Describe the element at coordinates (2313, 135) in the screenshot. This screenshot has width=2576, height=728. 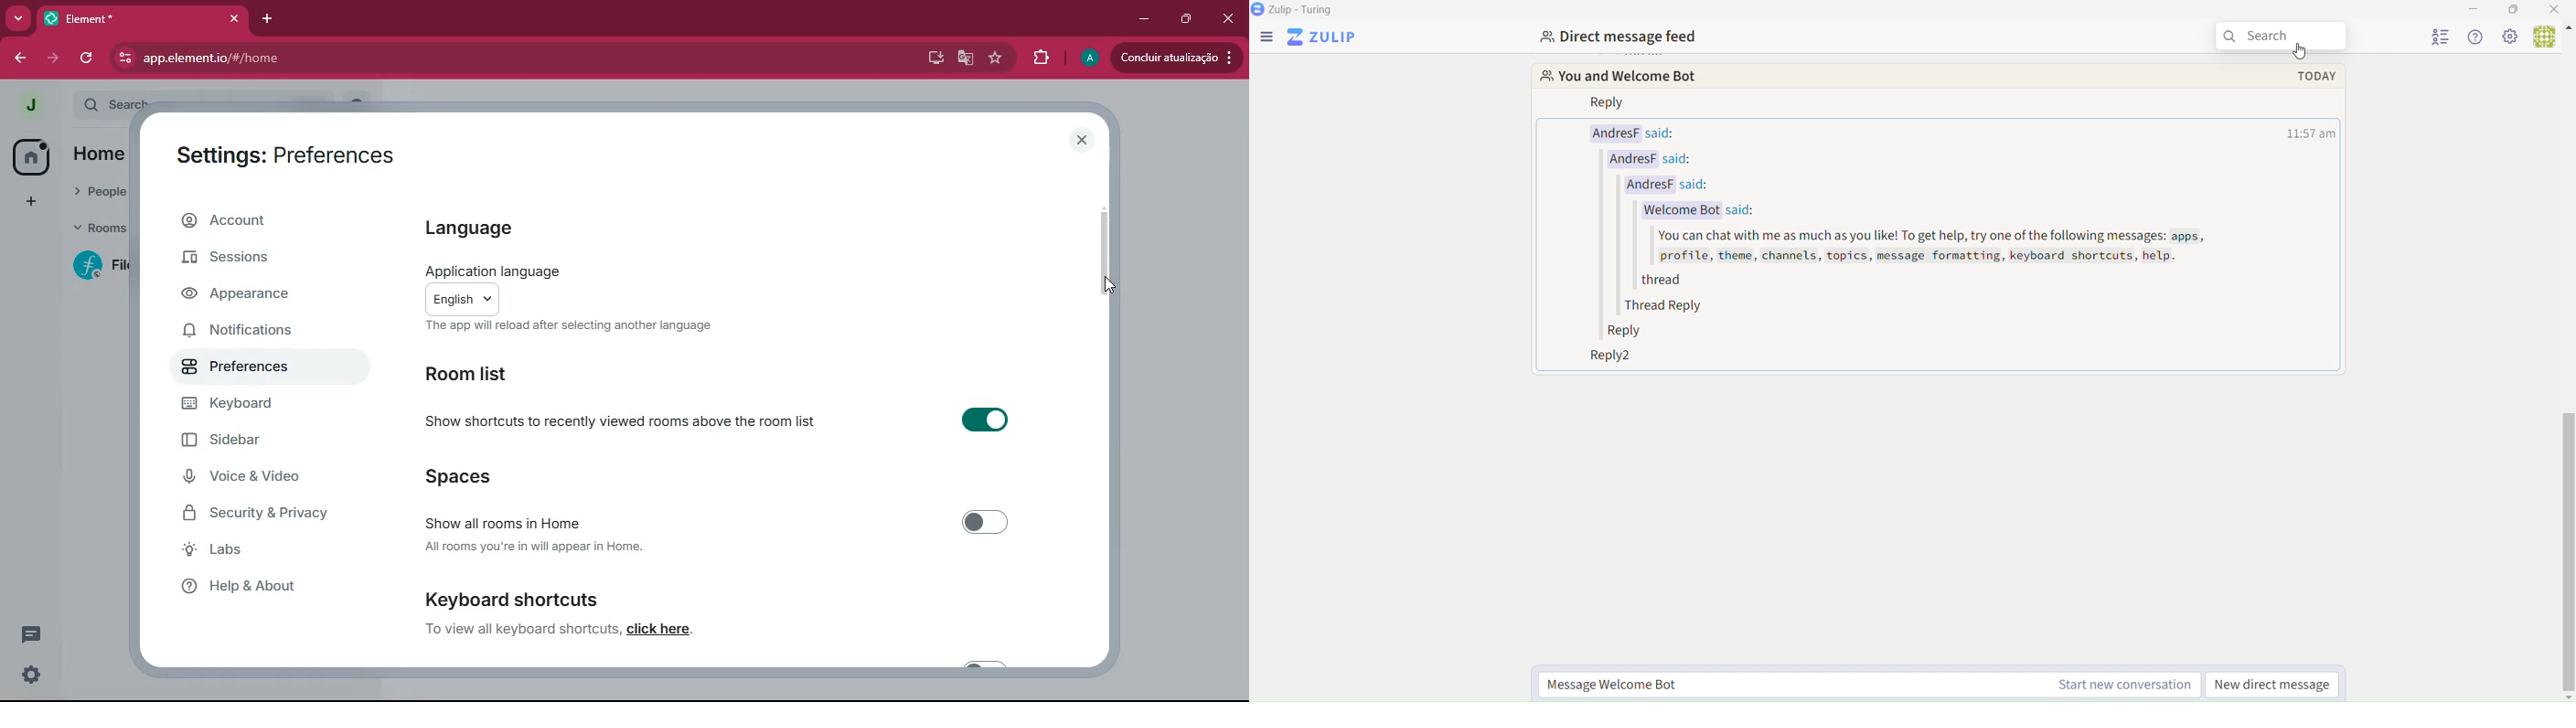
I see `11:57 am |` at that location.